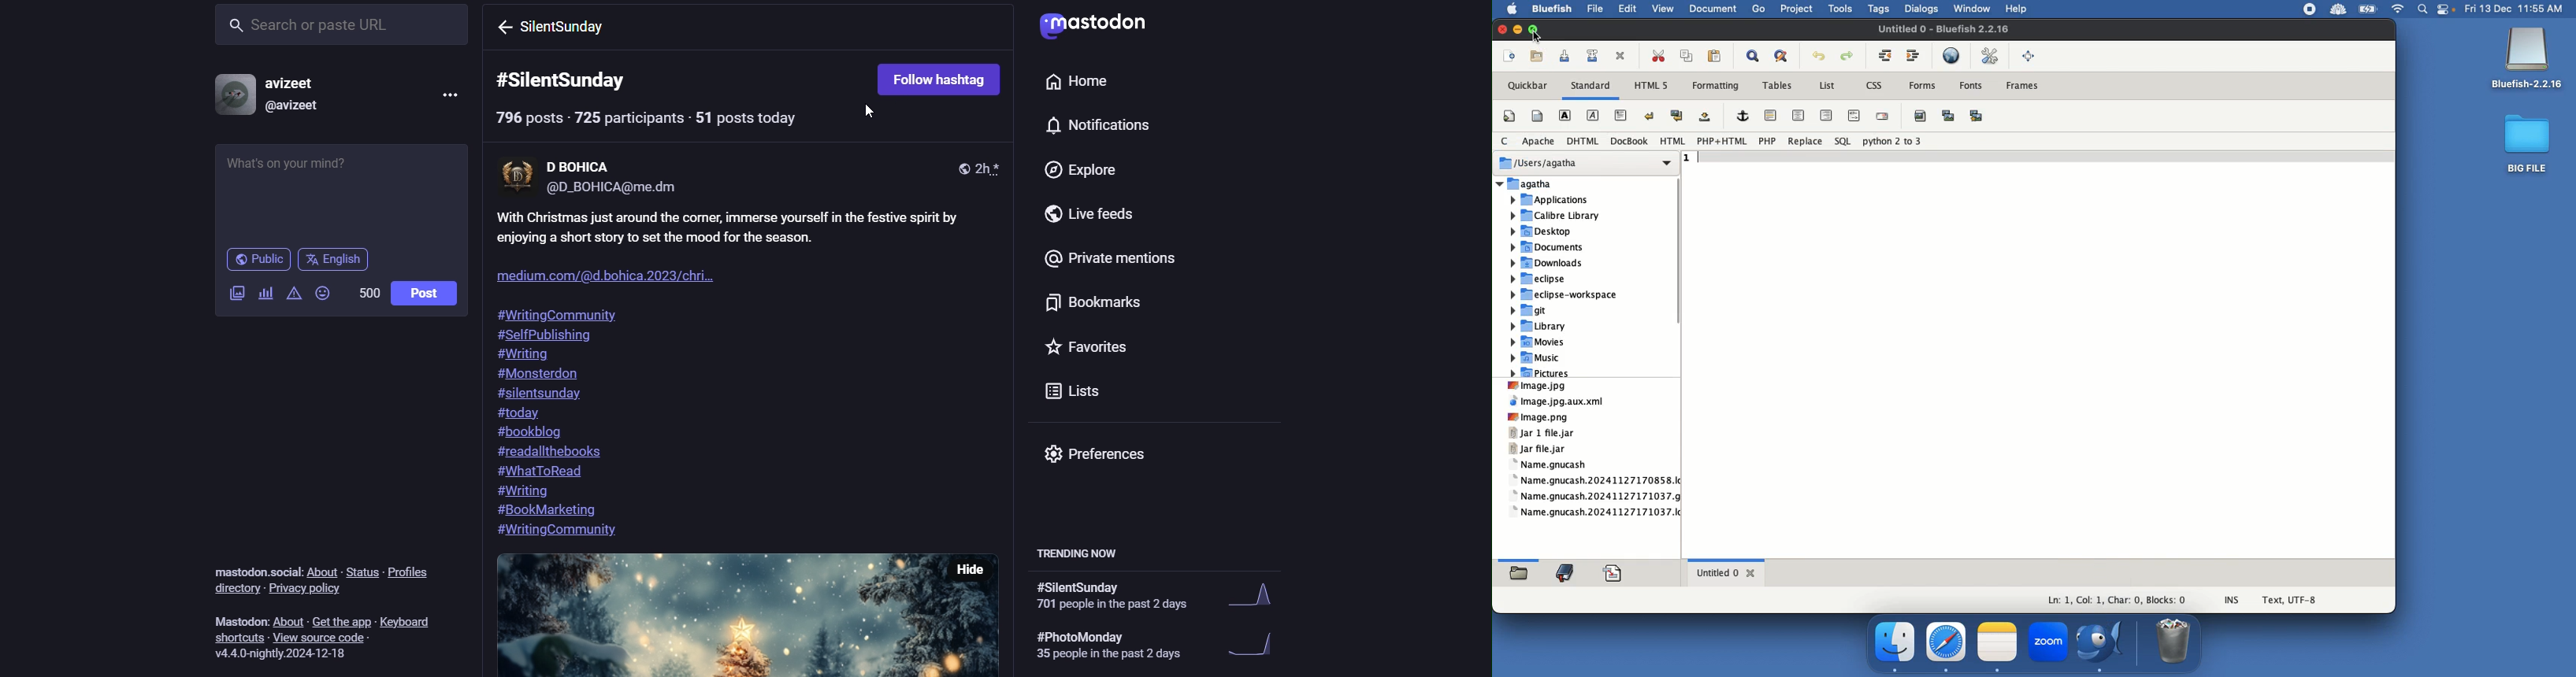  Describe the element at coordinates (1745, 117) in the screenshot. I see `Hyperlink` at that location.